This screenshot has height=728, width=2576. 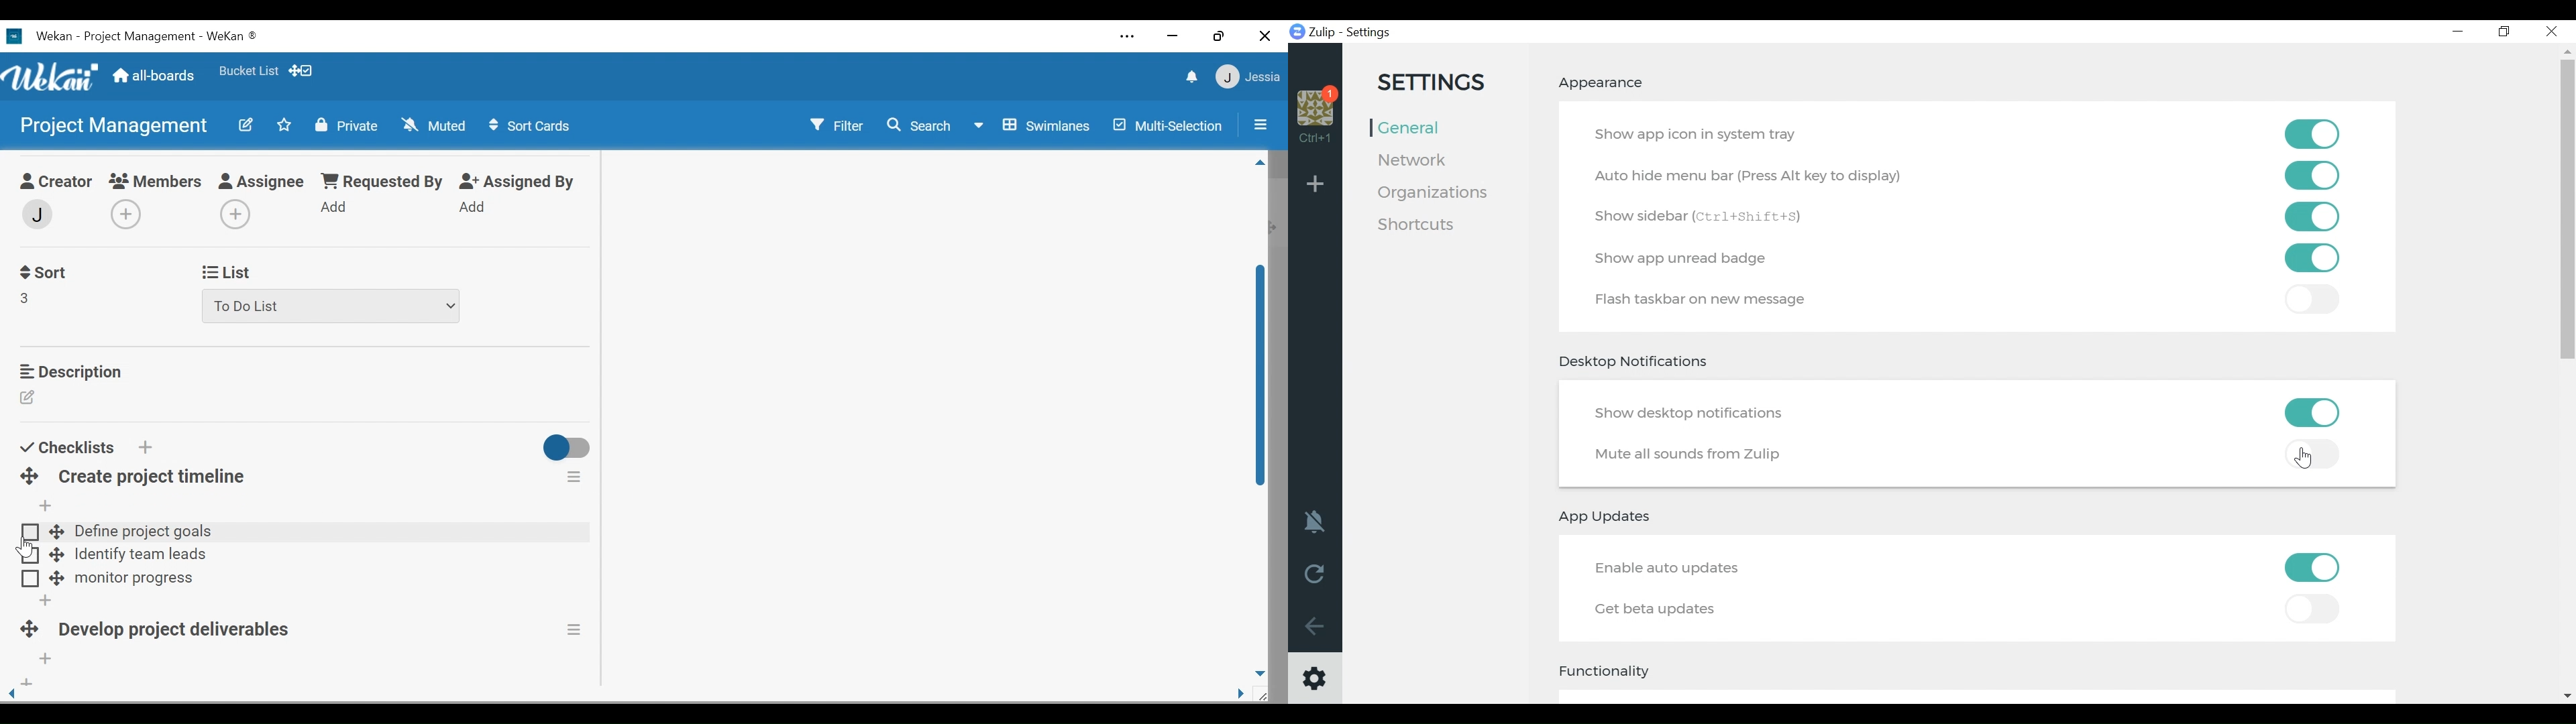 What do you see at coordinates (156, 78) in the screenshot?
I see `Home (all-boards)` at bounding box center [156, 78].